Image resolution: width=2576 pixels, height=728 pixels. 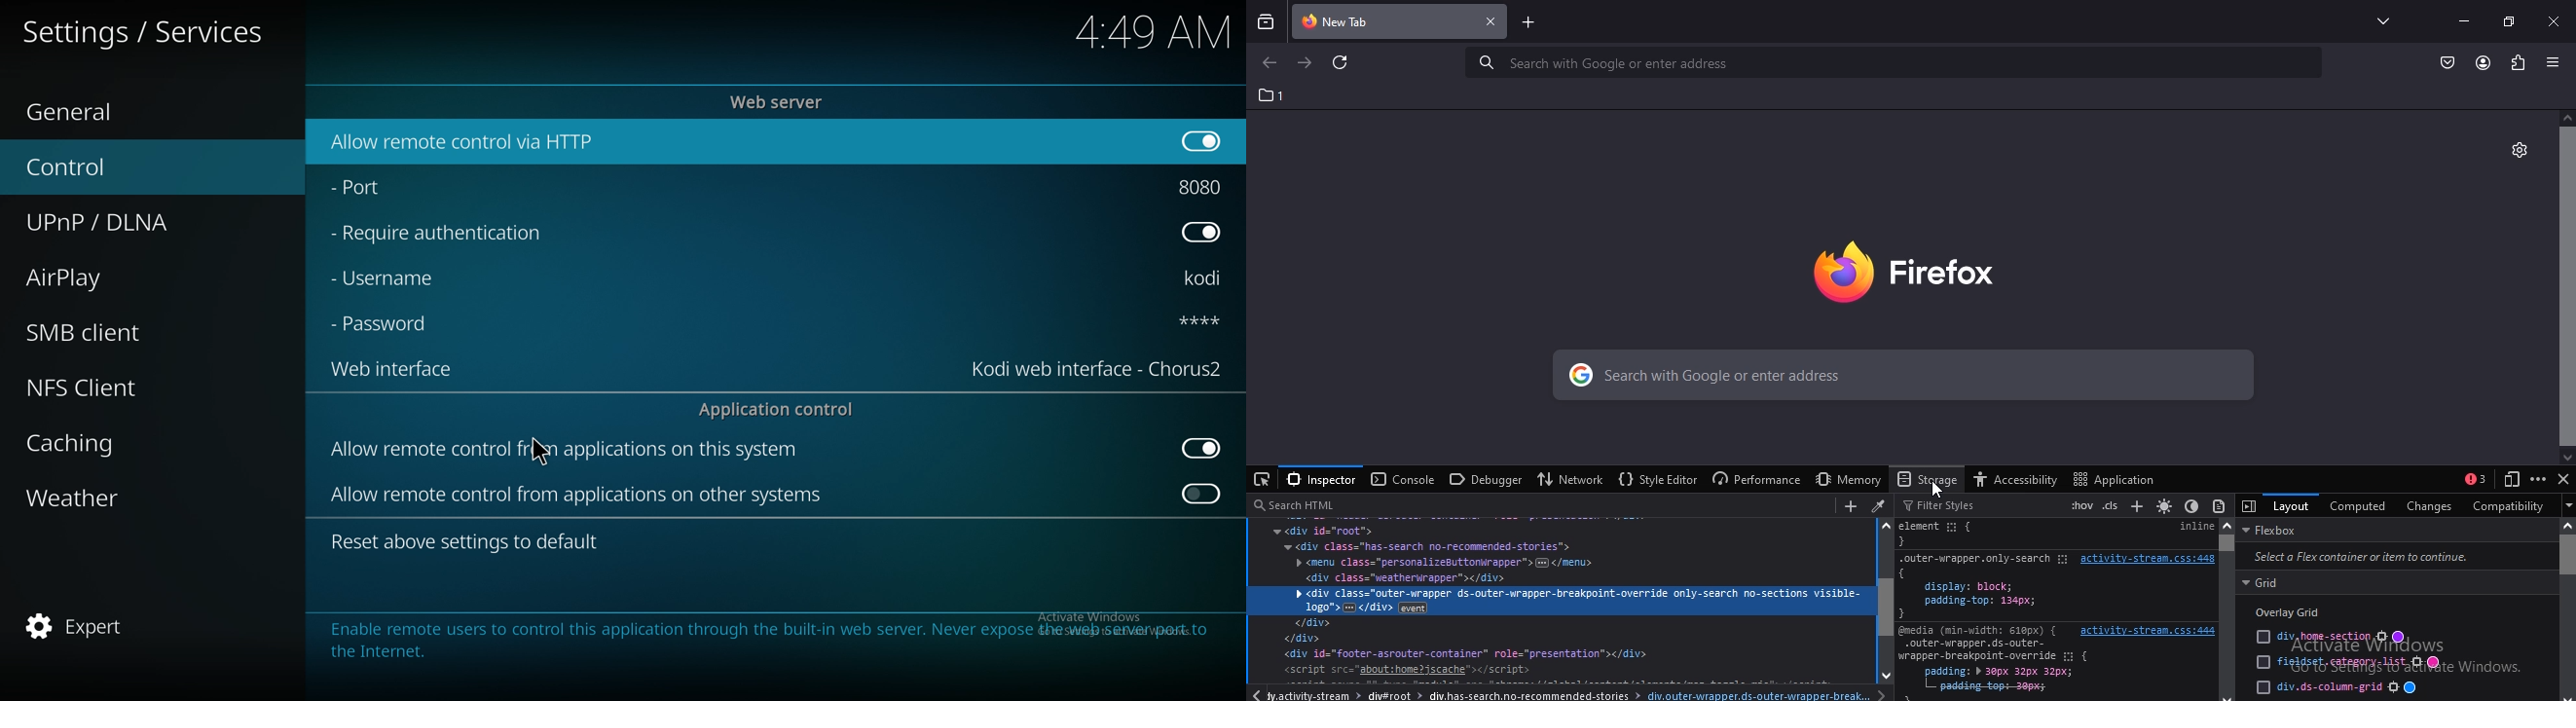 I want to click on toggle light color scheme simulation for the page, so click(x=2163, y=505).